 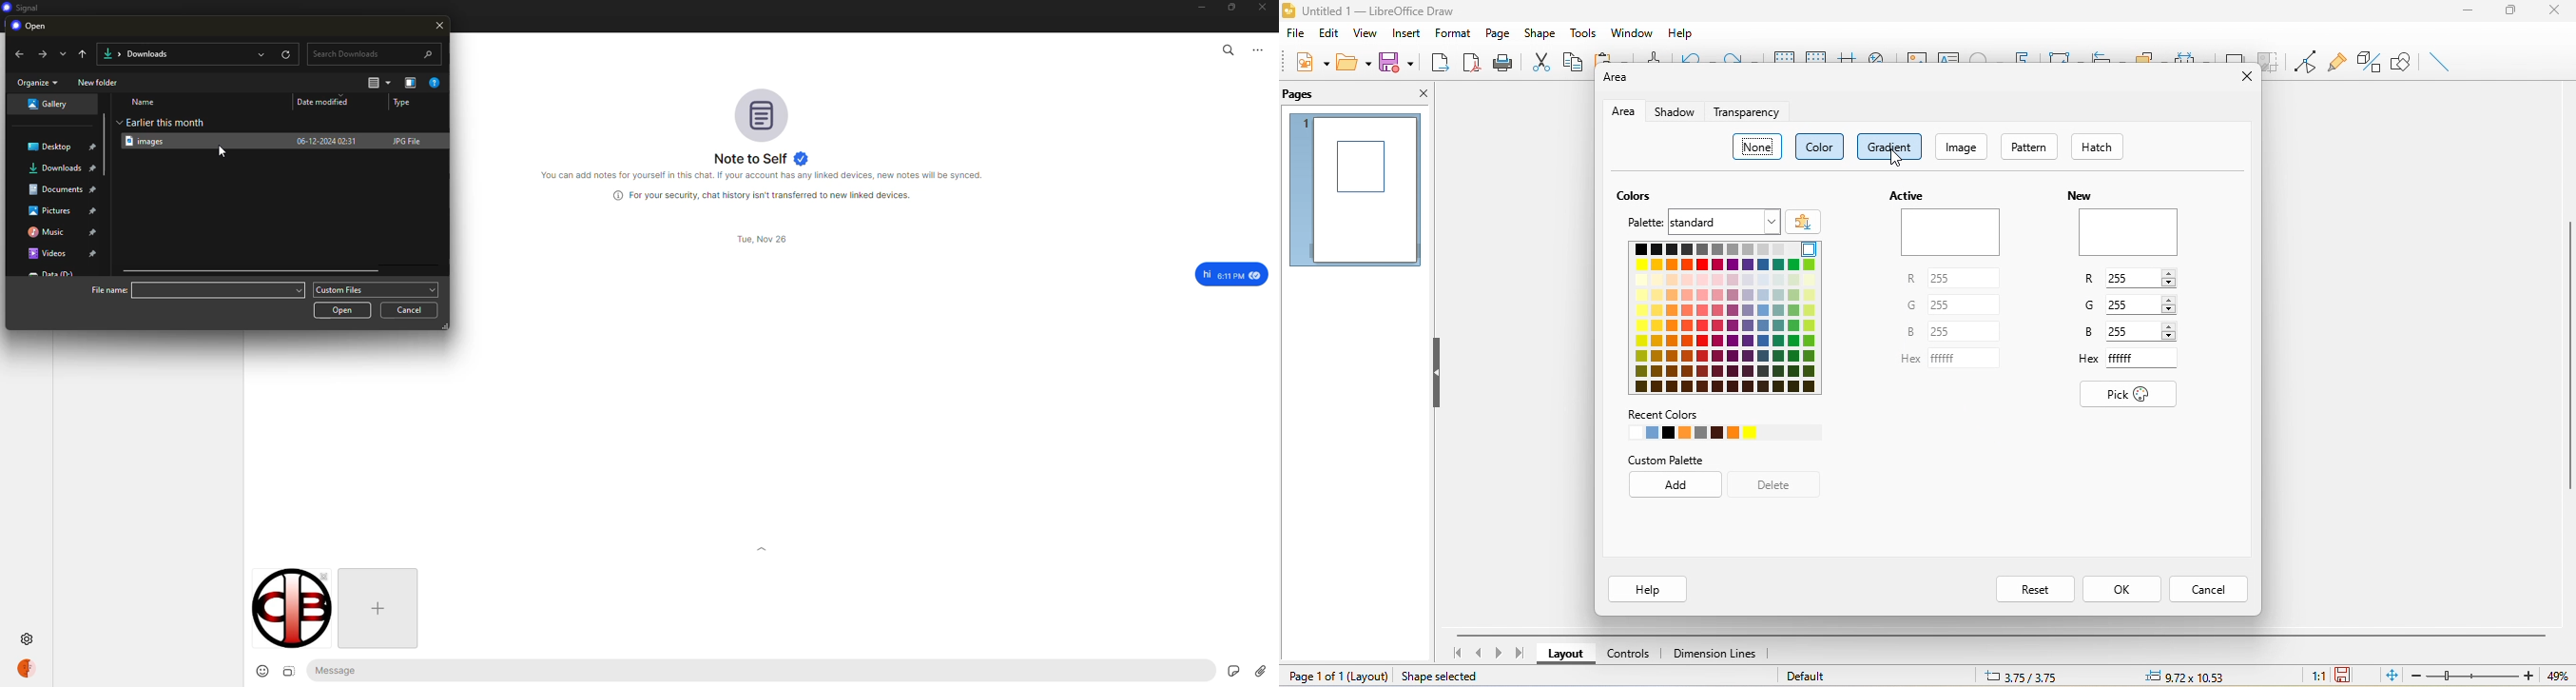 I want to click on edit, so click(x=1328, y=34).